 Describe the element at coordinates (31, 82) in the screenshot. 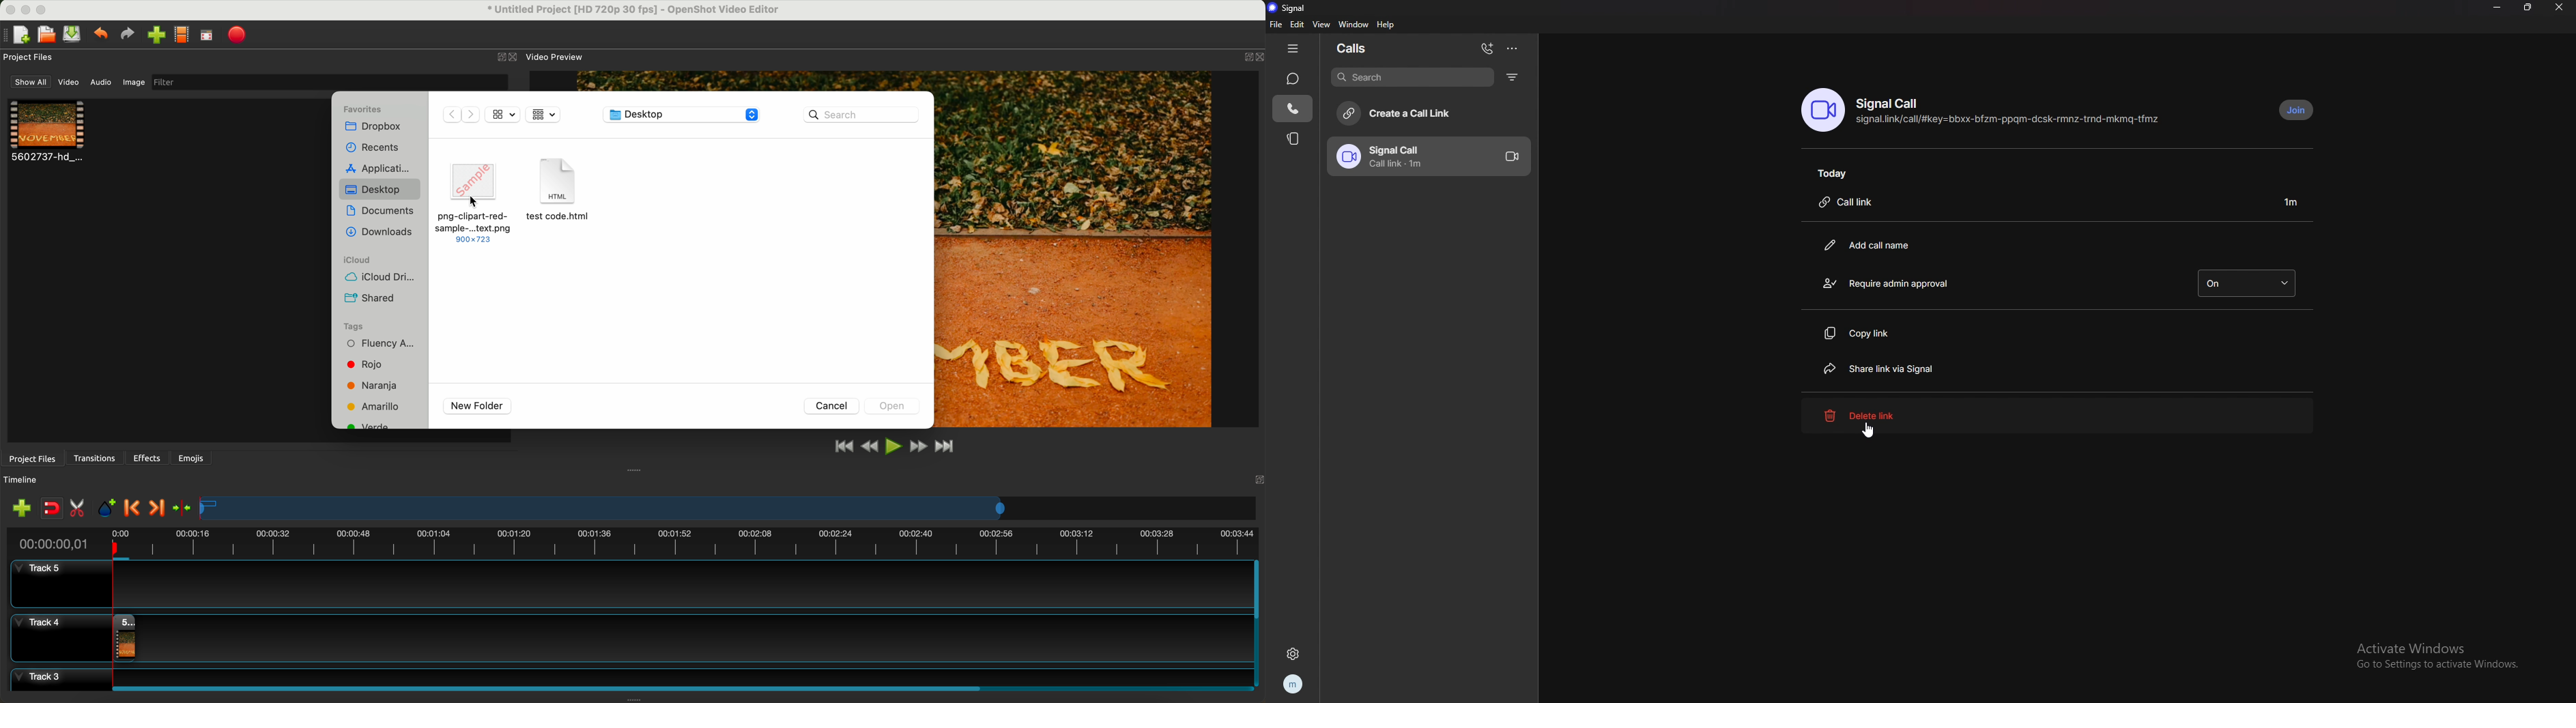

I see `show all` at that location.